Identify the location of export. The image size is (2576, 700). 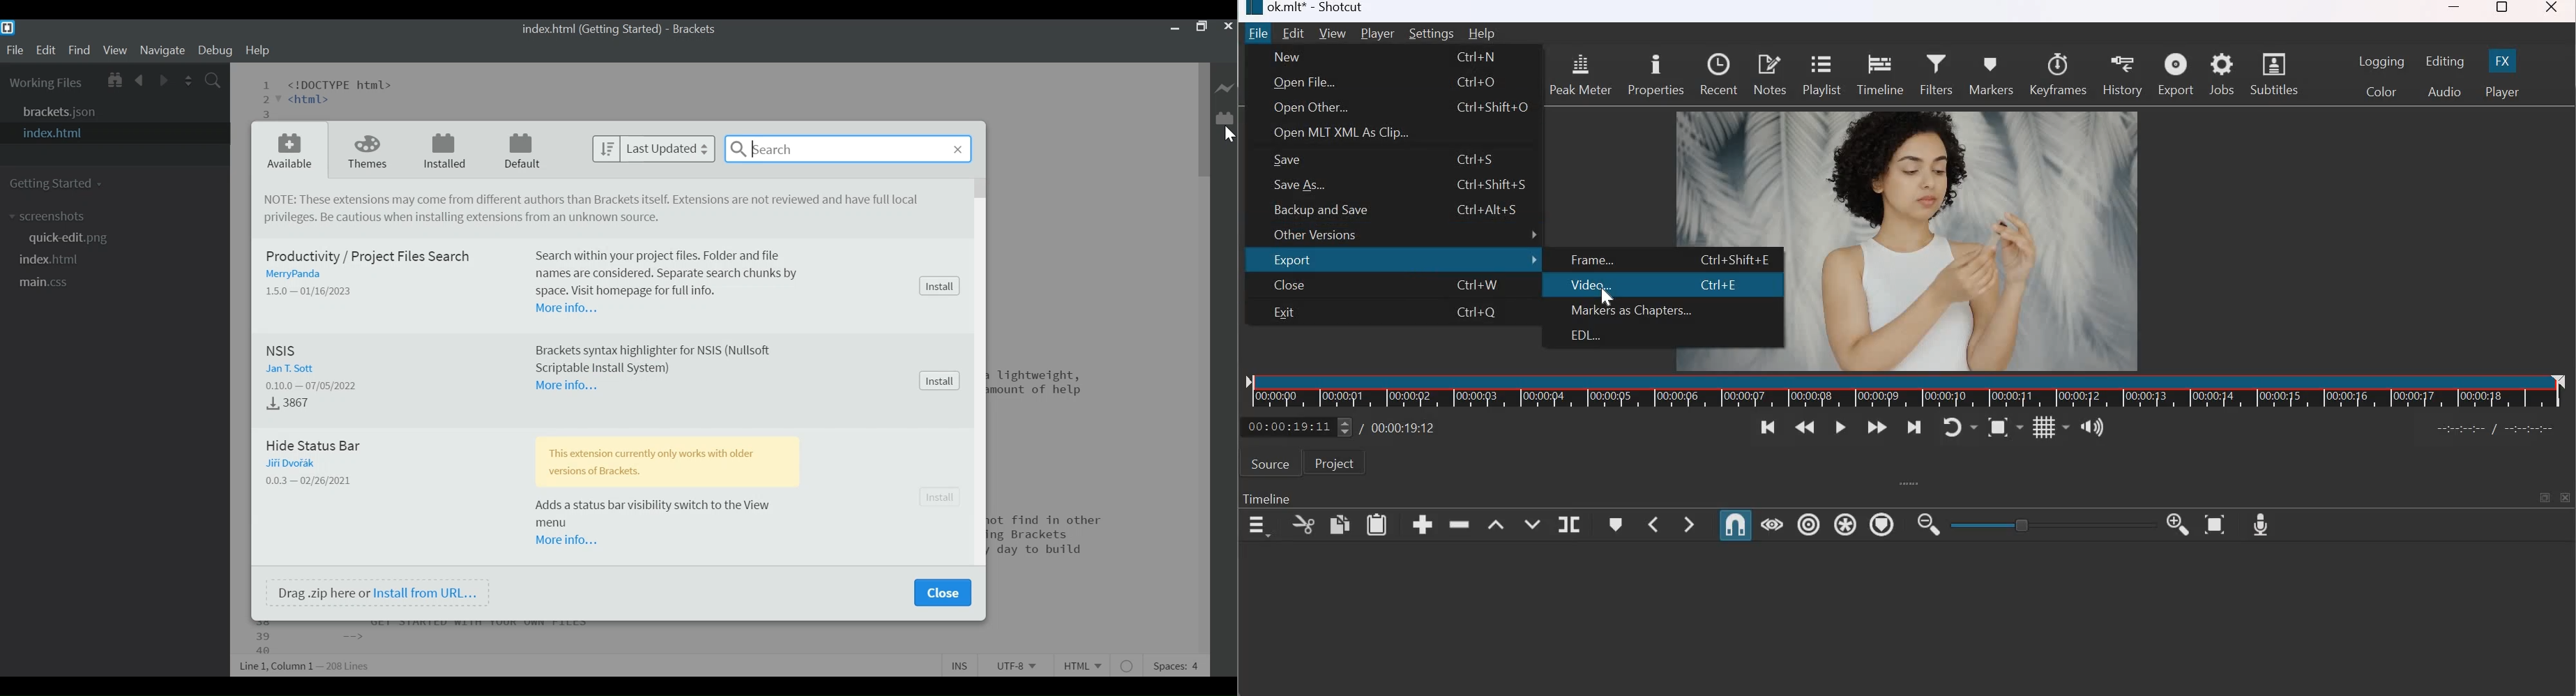
(1402, 260).